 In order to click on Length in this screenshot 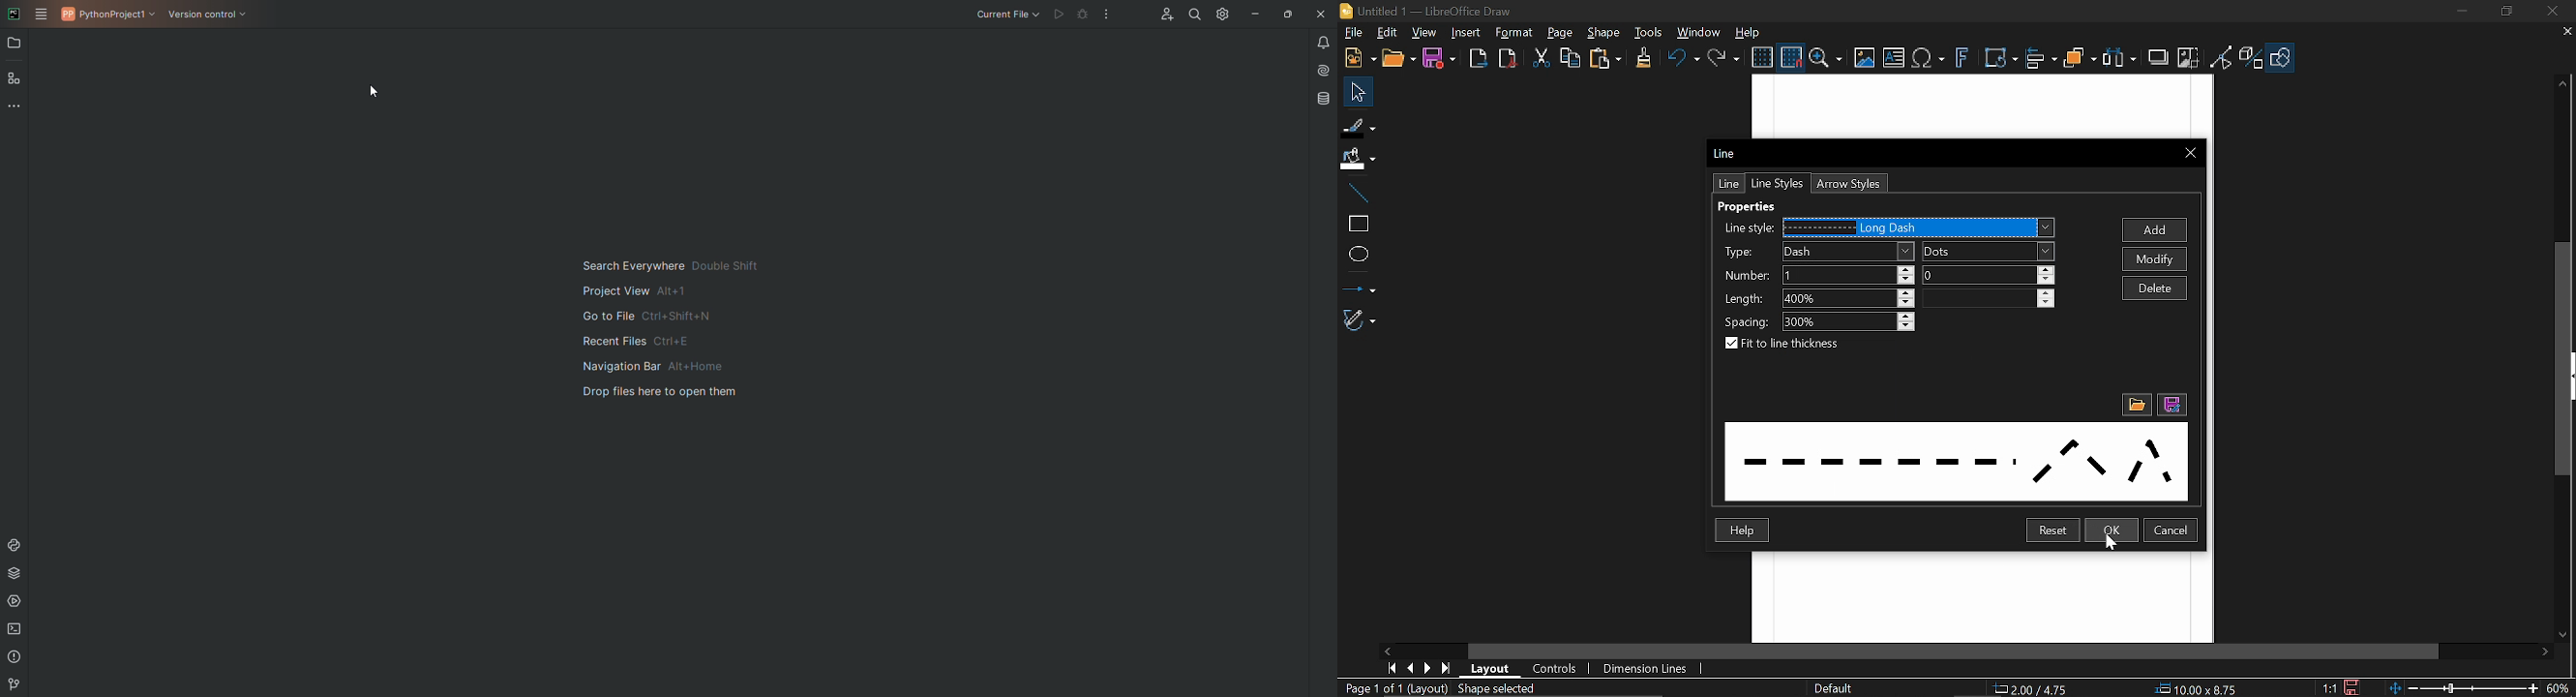, I will do `click(1849, 299)`.